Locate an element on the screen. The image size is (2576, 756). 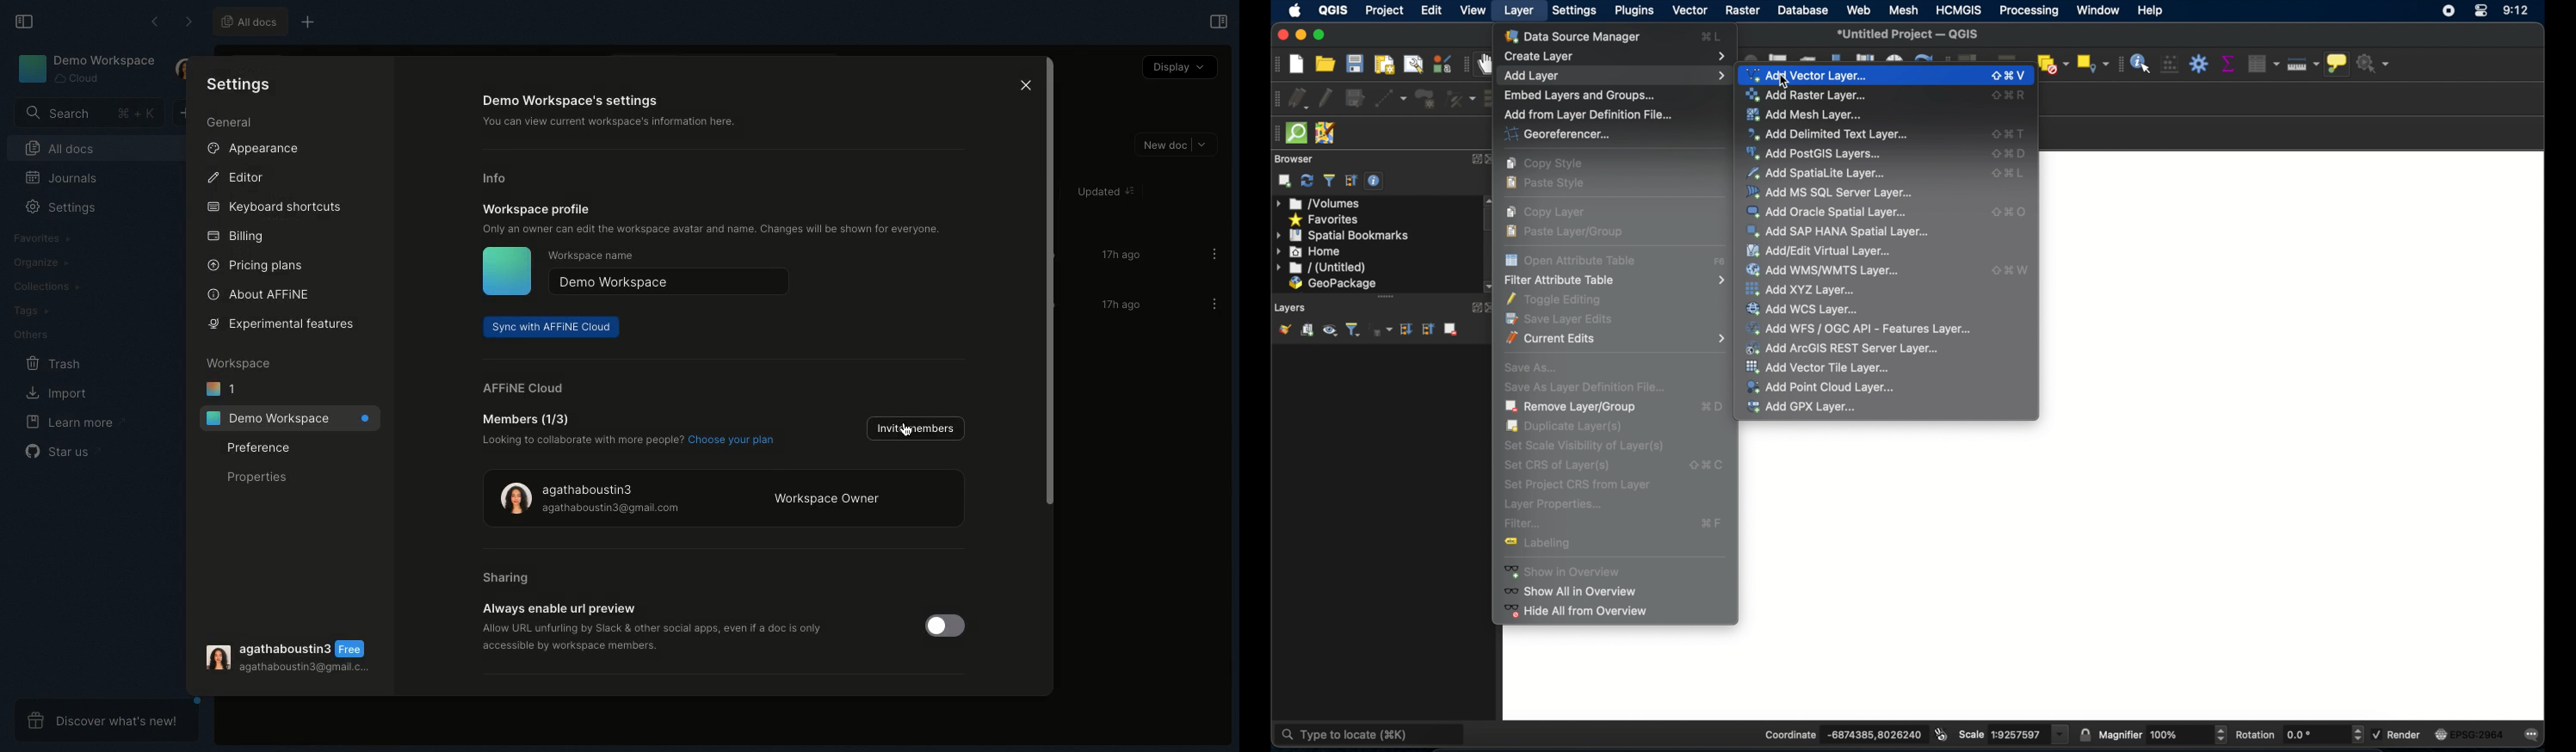
Add/Edit Virtual Layer... is located at coordinates (1891, 249).